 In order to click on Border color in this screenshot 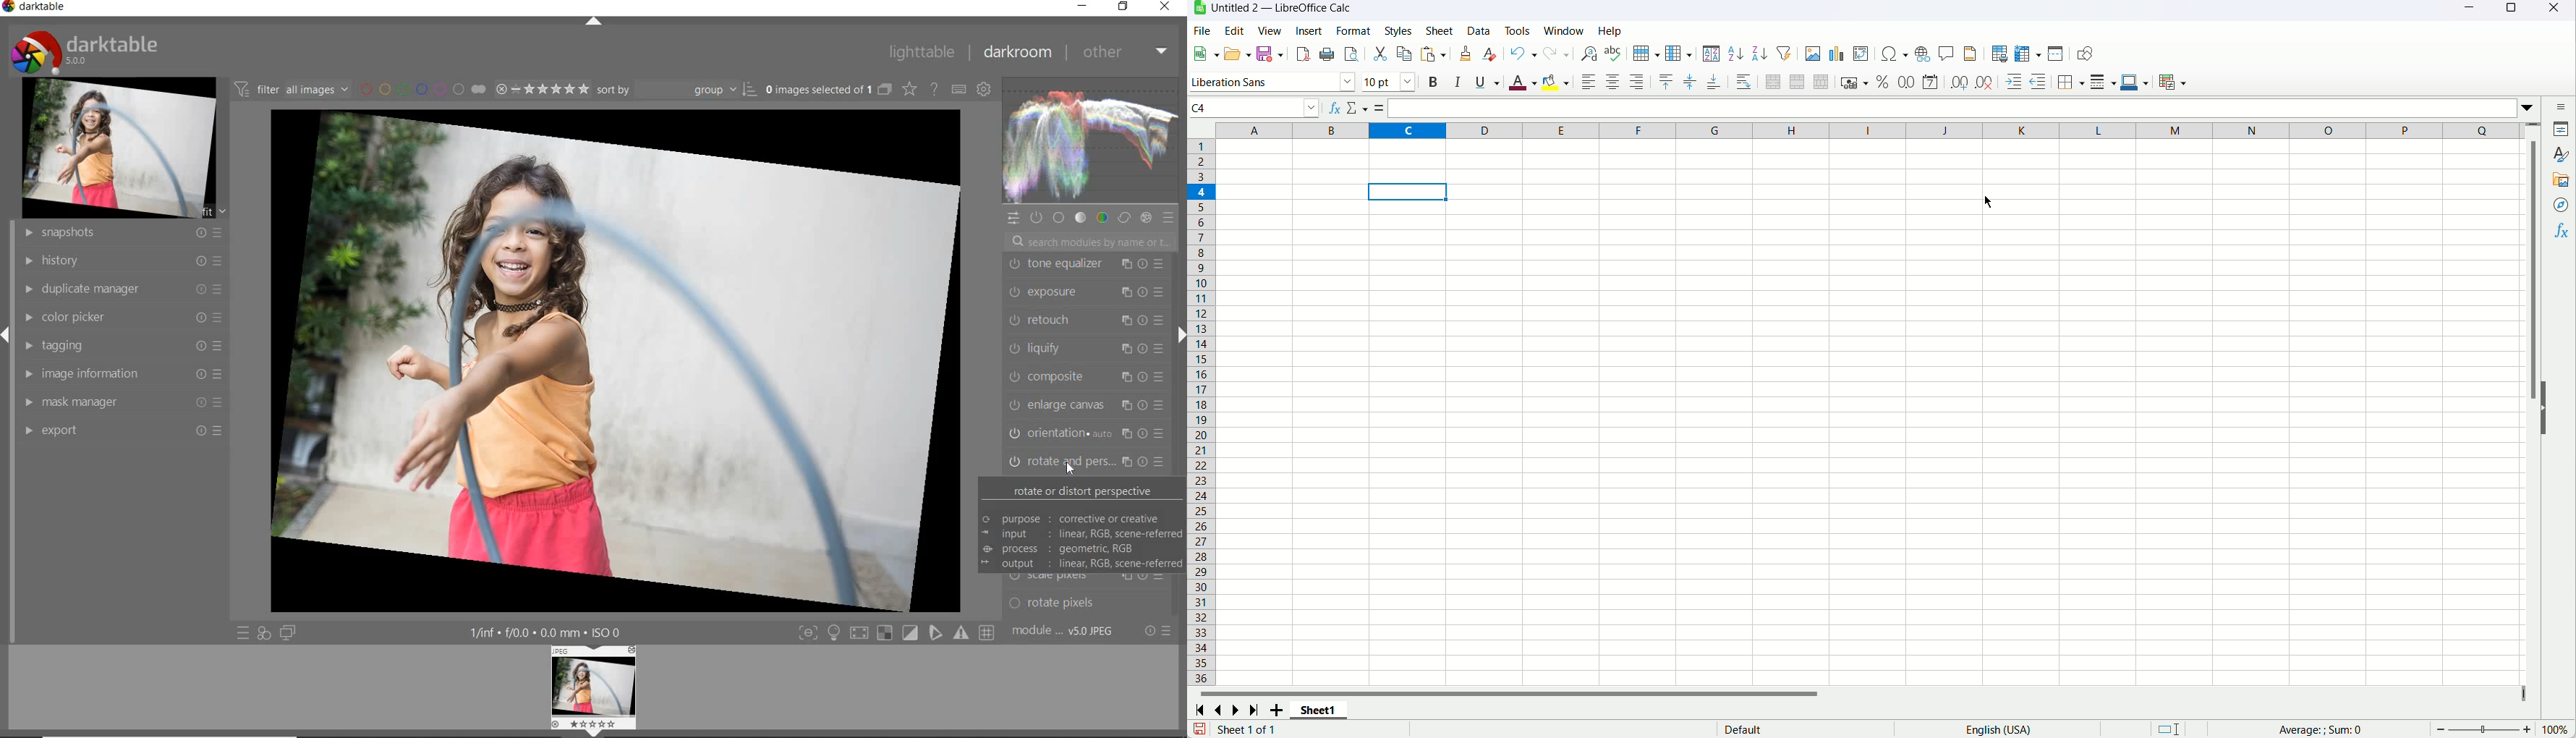, I will do `click(2134, 82)`.